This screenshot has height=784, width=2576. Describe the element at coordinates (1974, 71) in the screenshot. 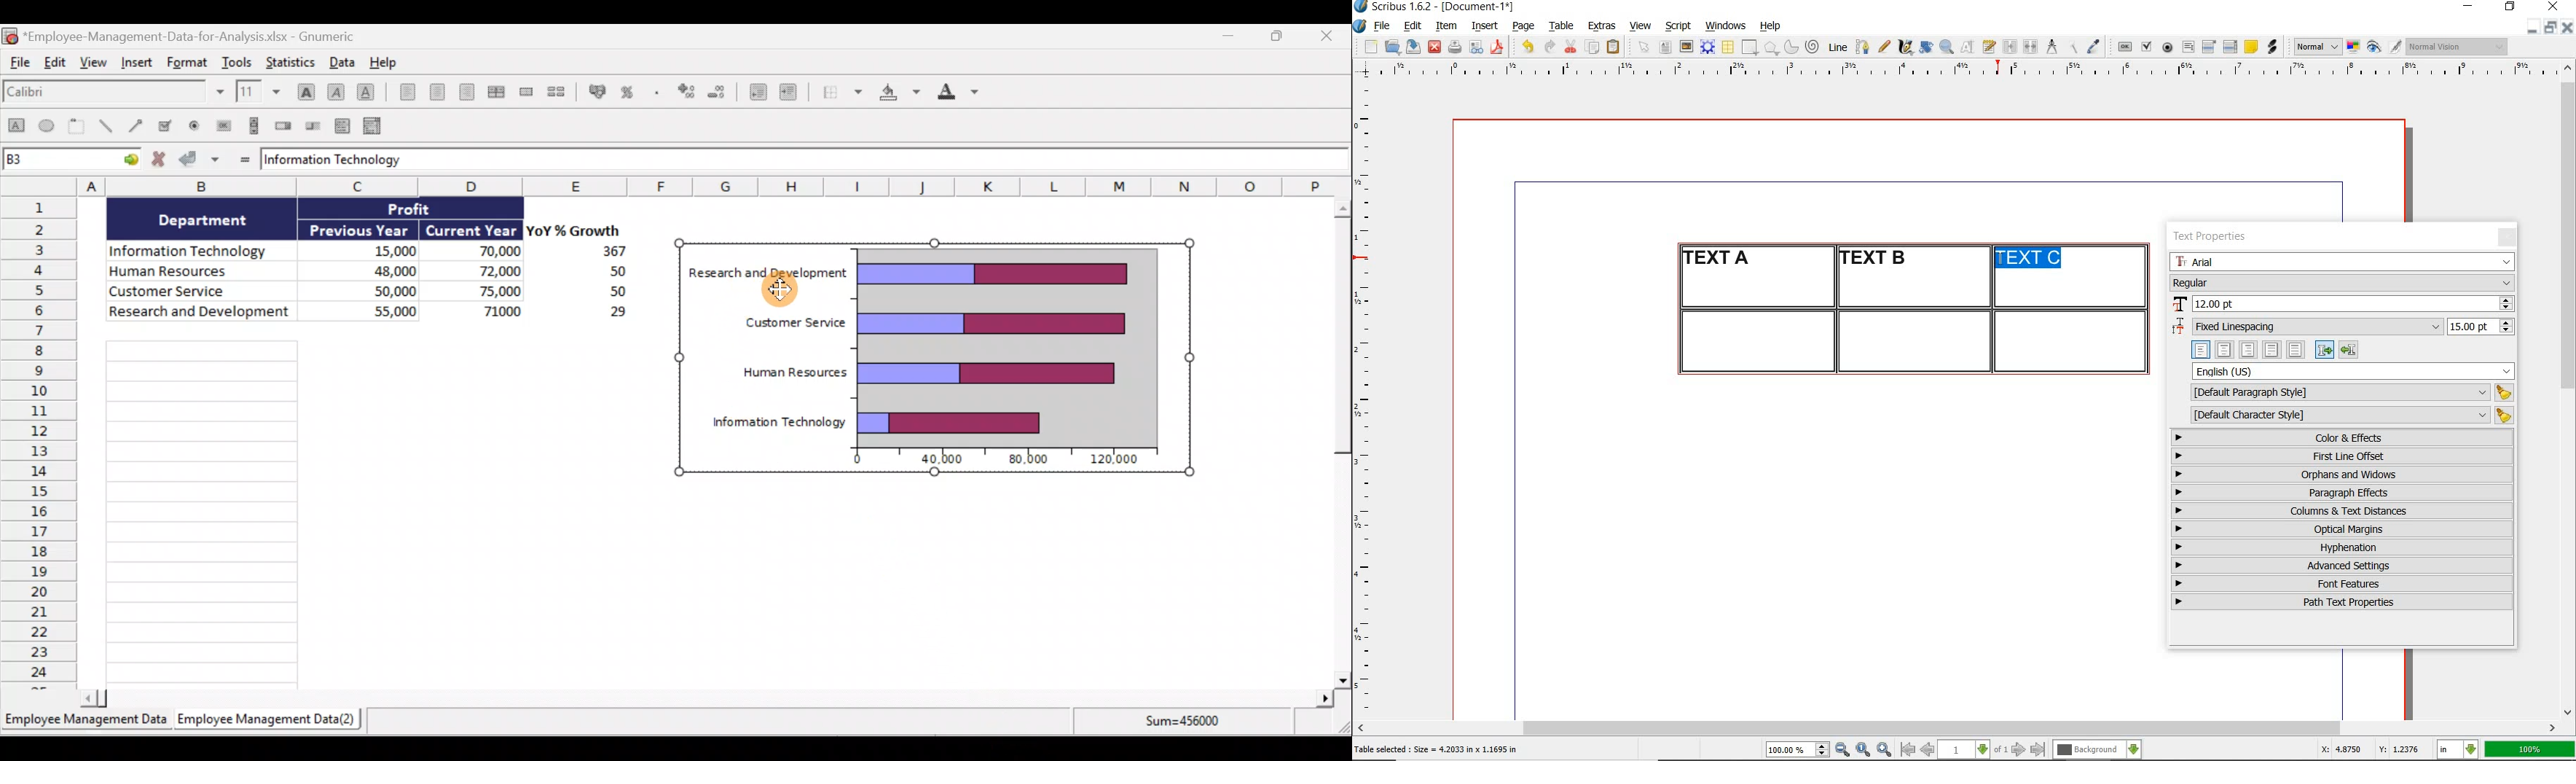

I see `ruler` at that location.